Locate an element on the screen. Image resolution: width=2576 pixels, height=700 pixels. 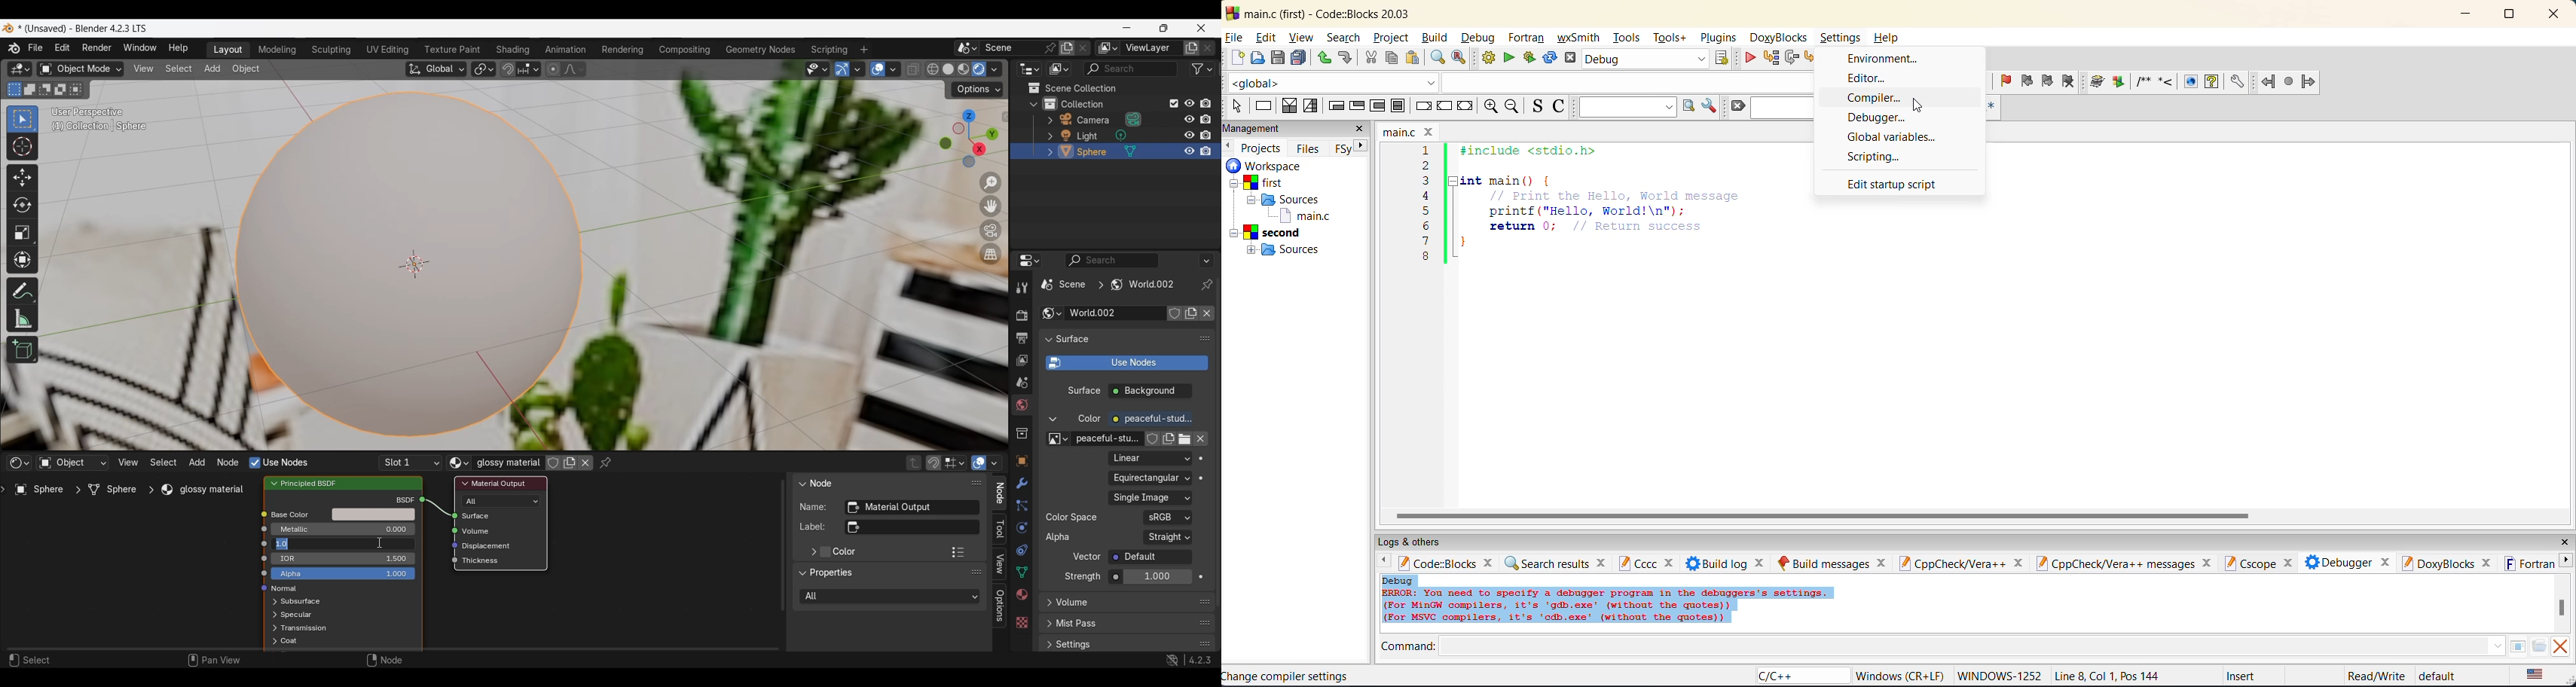
cppcheck/vera ++ is located at coordinates (1959, 560).